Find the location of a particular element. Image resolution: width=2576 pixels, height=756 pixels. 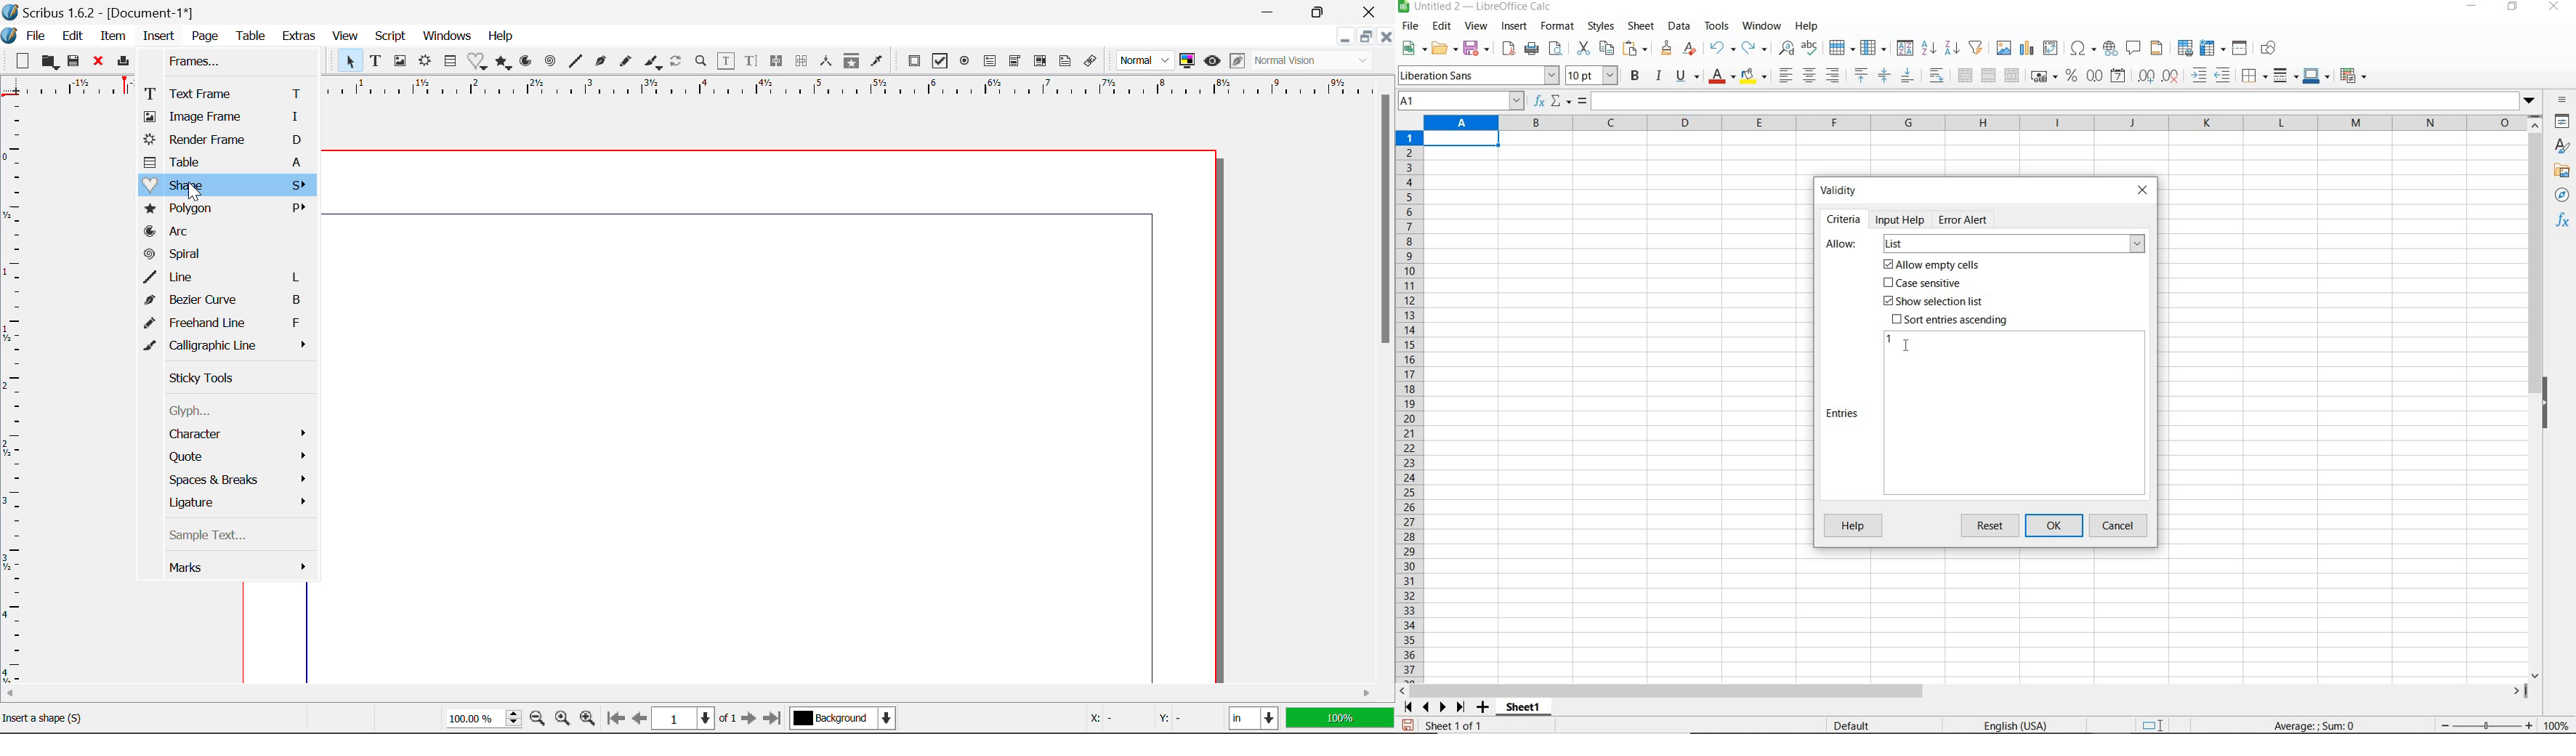

Open is located at coordinates (51, 62).